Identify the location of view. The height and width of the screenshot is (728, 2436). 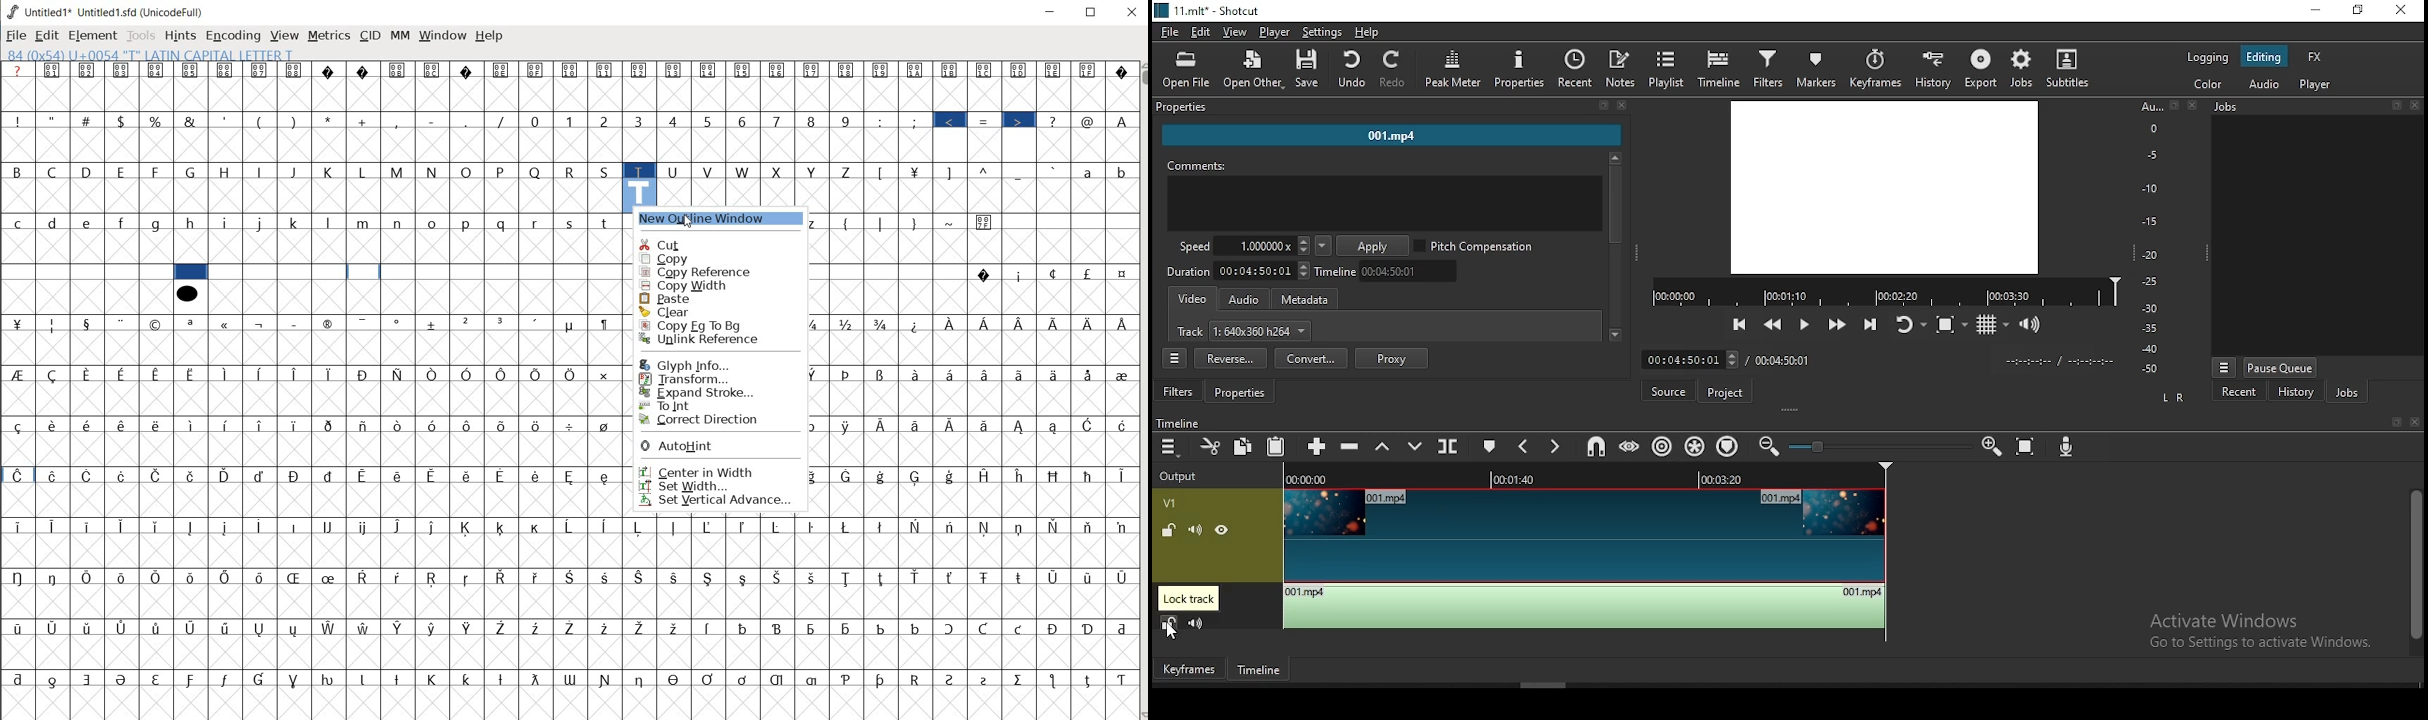
(1235, 32).